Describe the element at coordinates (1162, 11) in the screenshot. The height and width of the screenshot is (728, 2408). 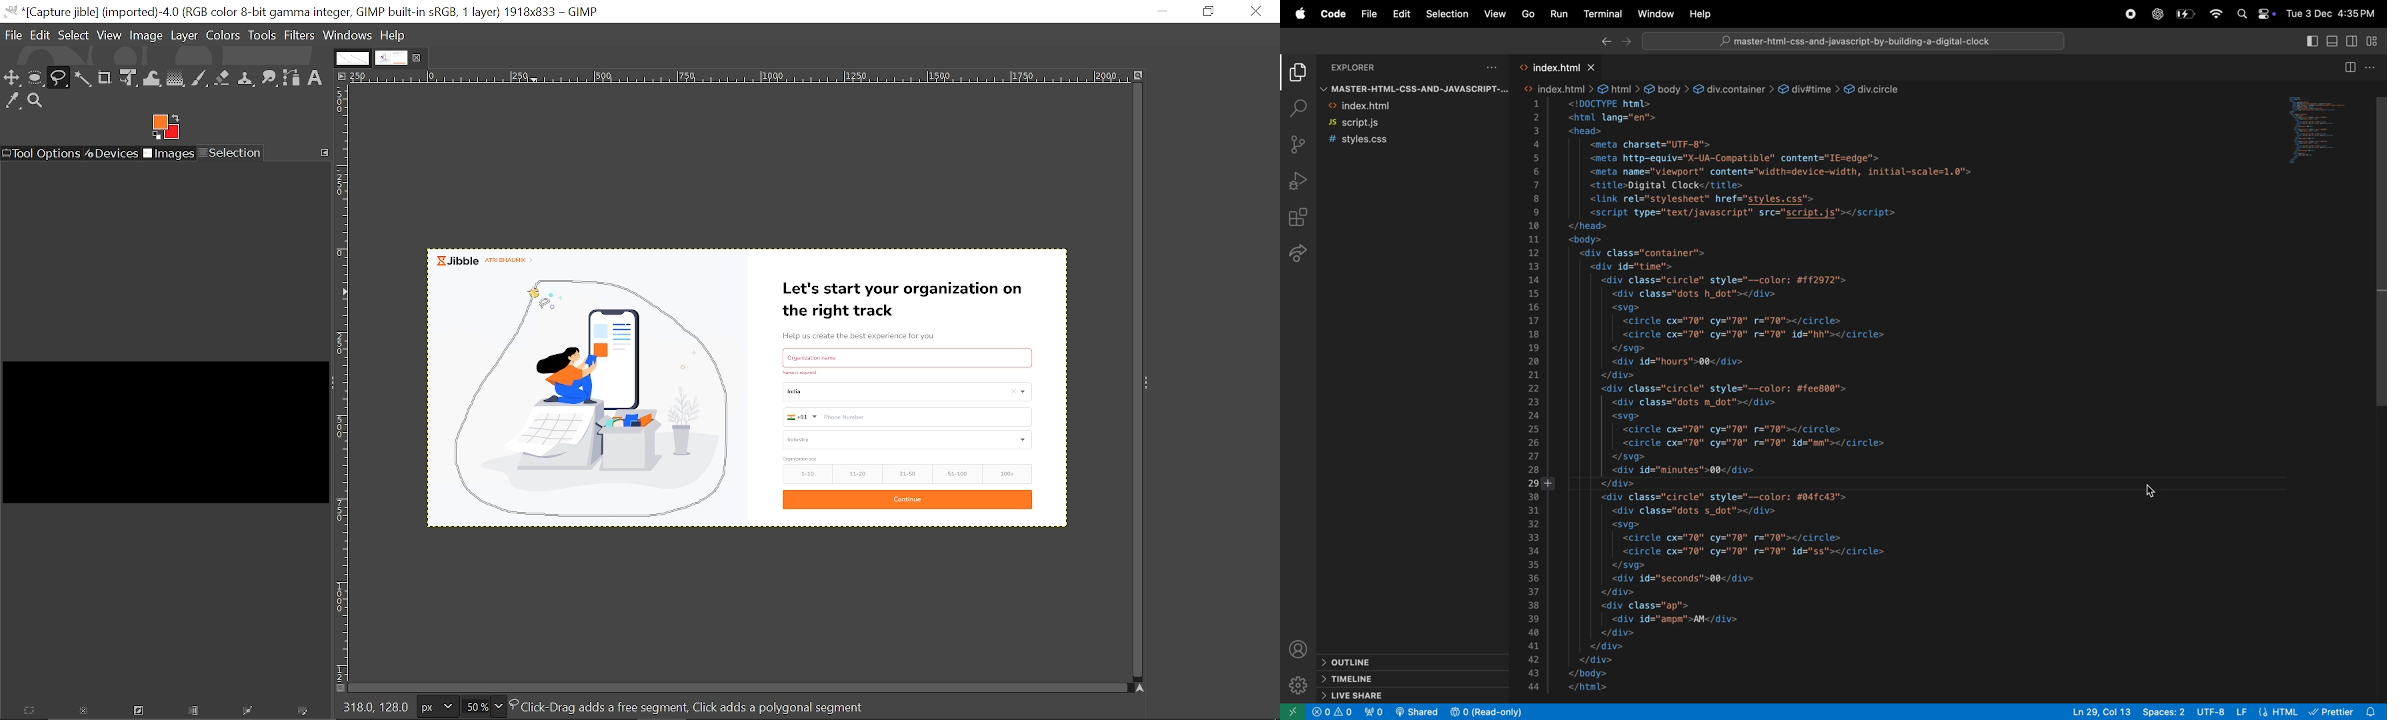
I see `Minimize` at that location.